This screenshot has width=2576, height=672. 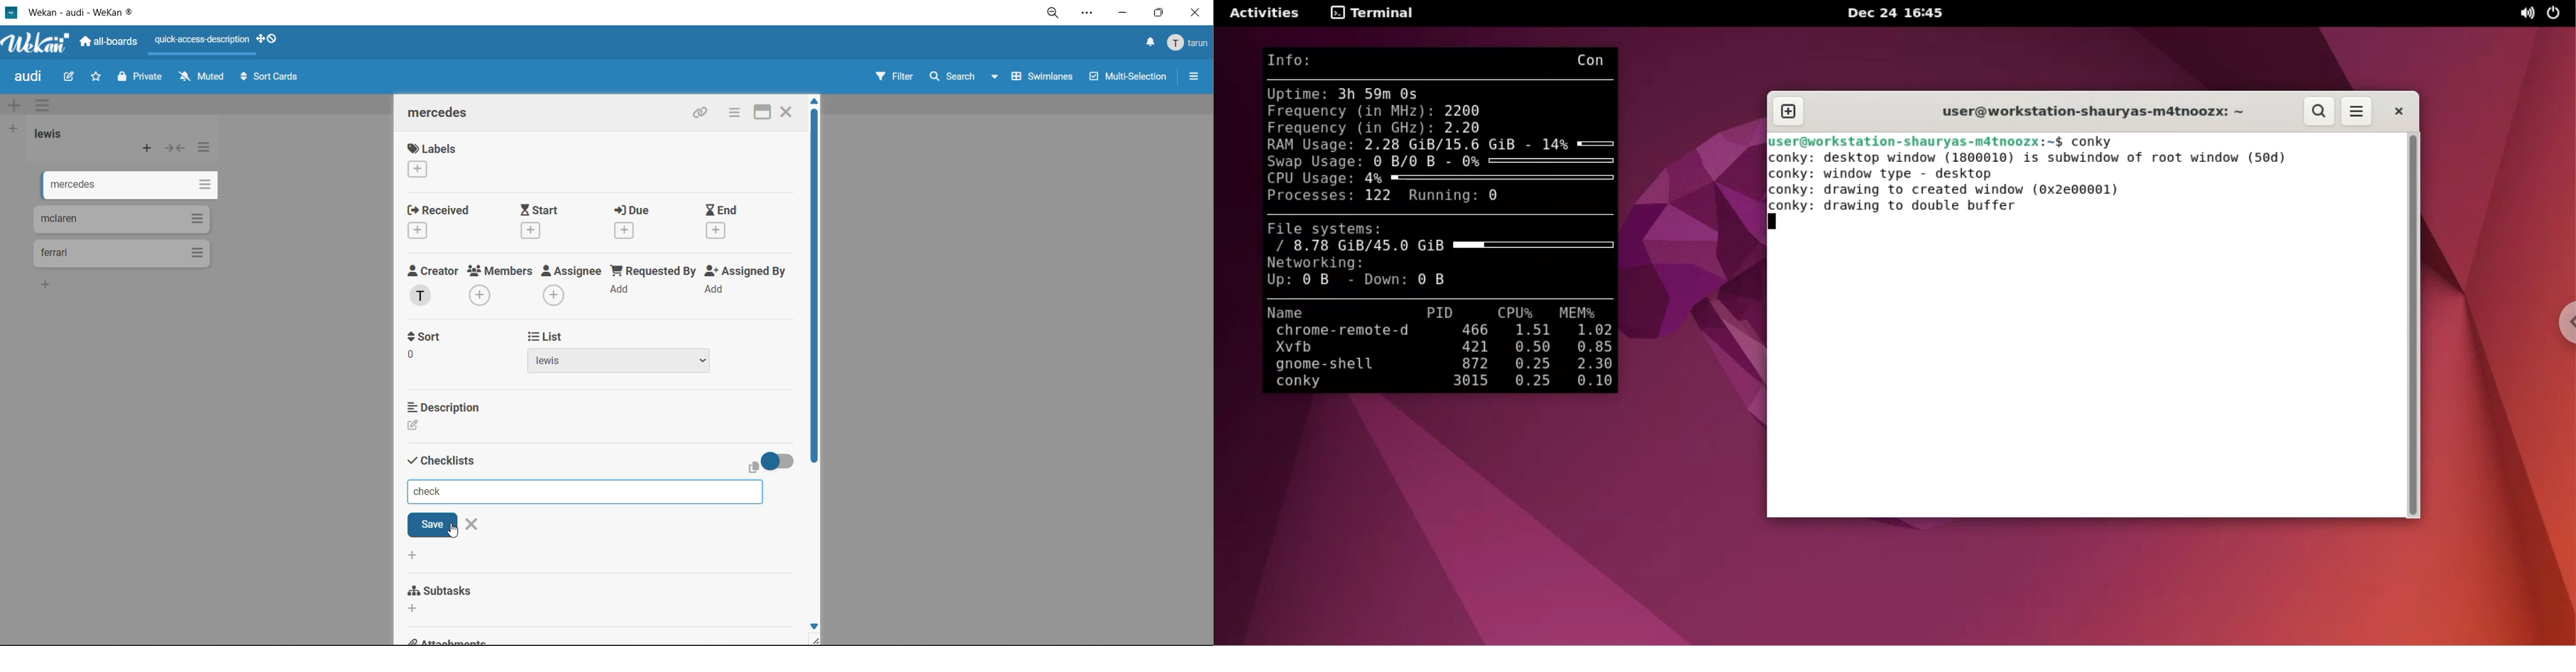 What do you see at coordinates (440, 223) in the screenshot?
I see `recieved` at bounding box center [440, 223].